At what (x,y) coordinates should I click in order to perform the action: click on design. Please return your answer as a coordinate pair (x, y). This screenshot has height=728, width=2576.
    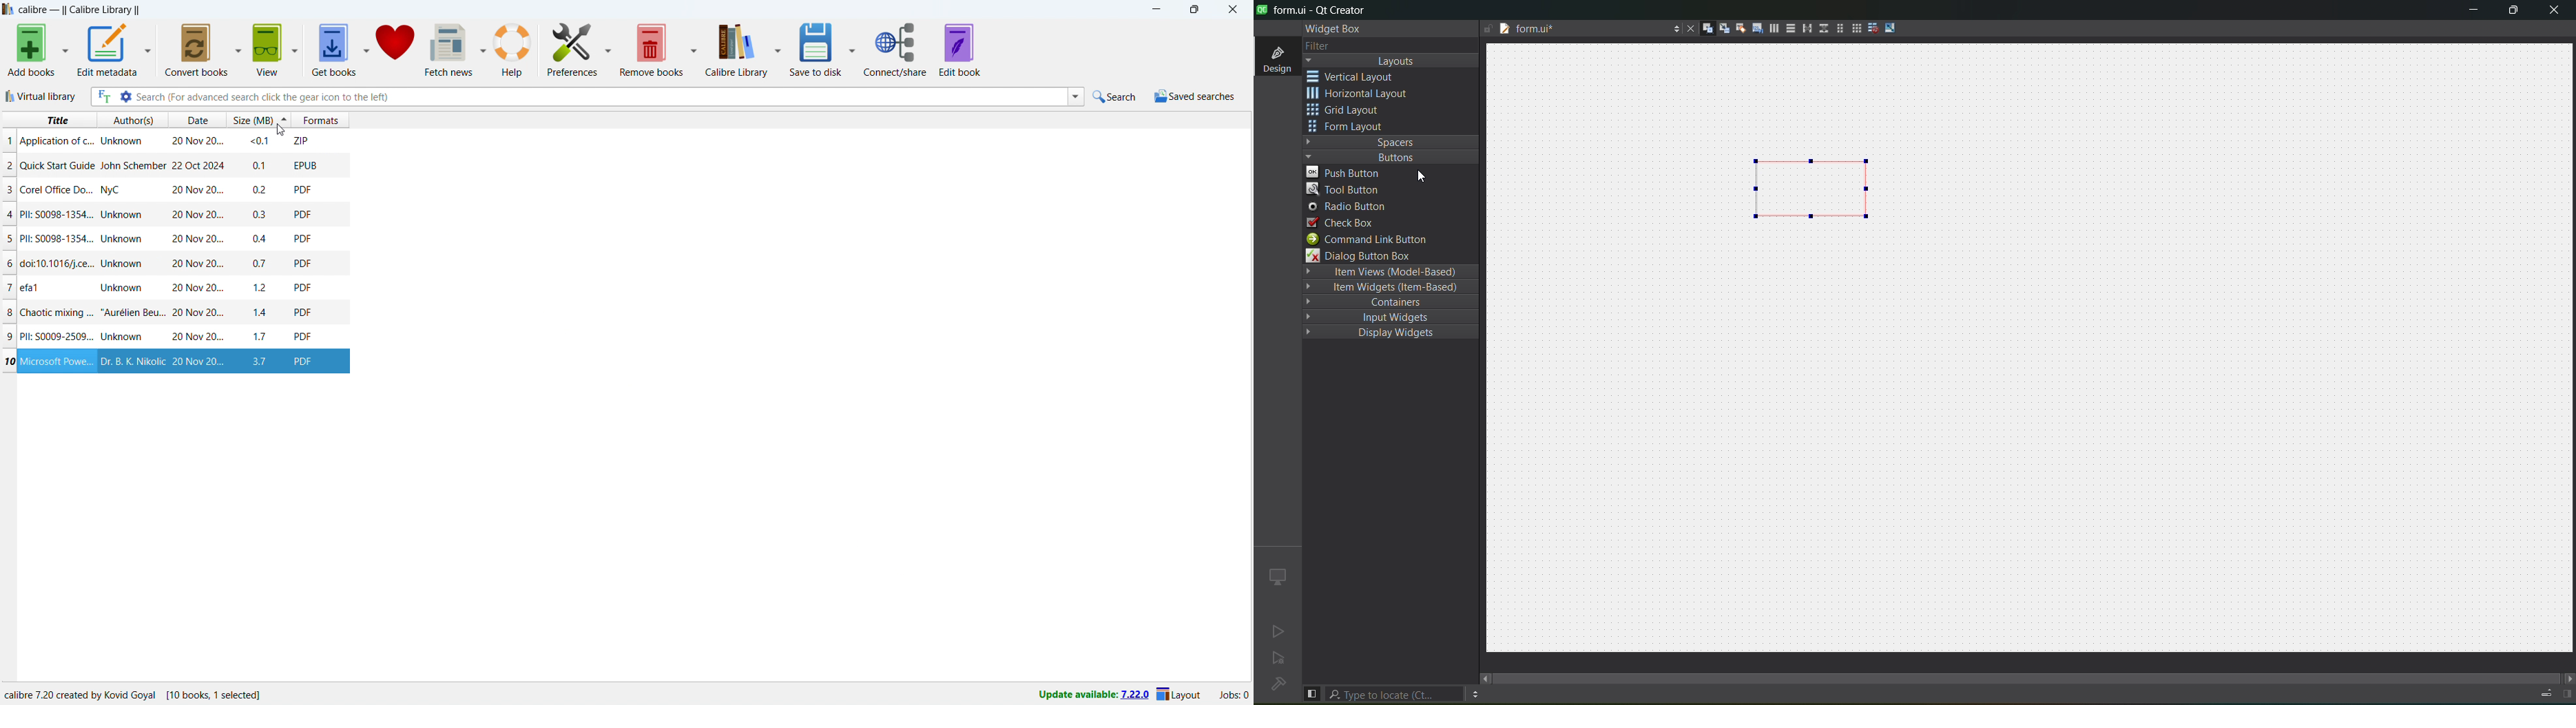
    Looking at the image, I should click on (1276, 58).